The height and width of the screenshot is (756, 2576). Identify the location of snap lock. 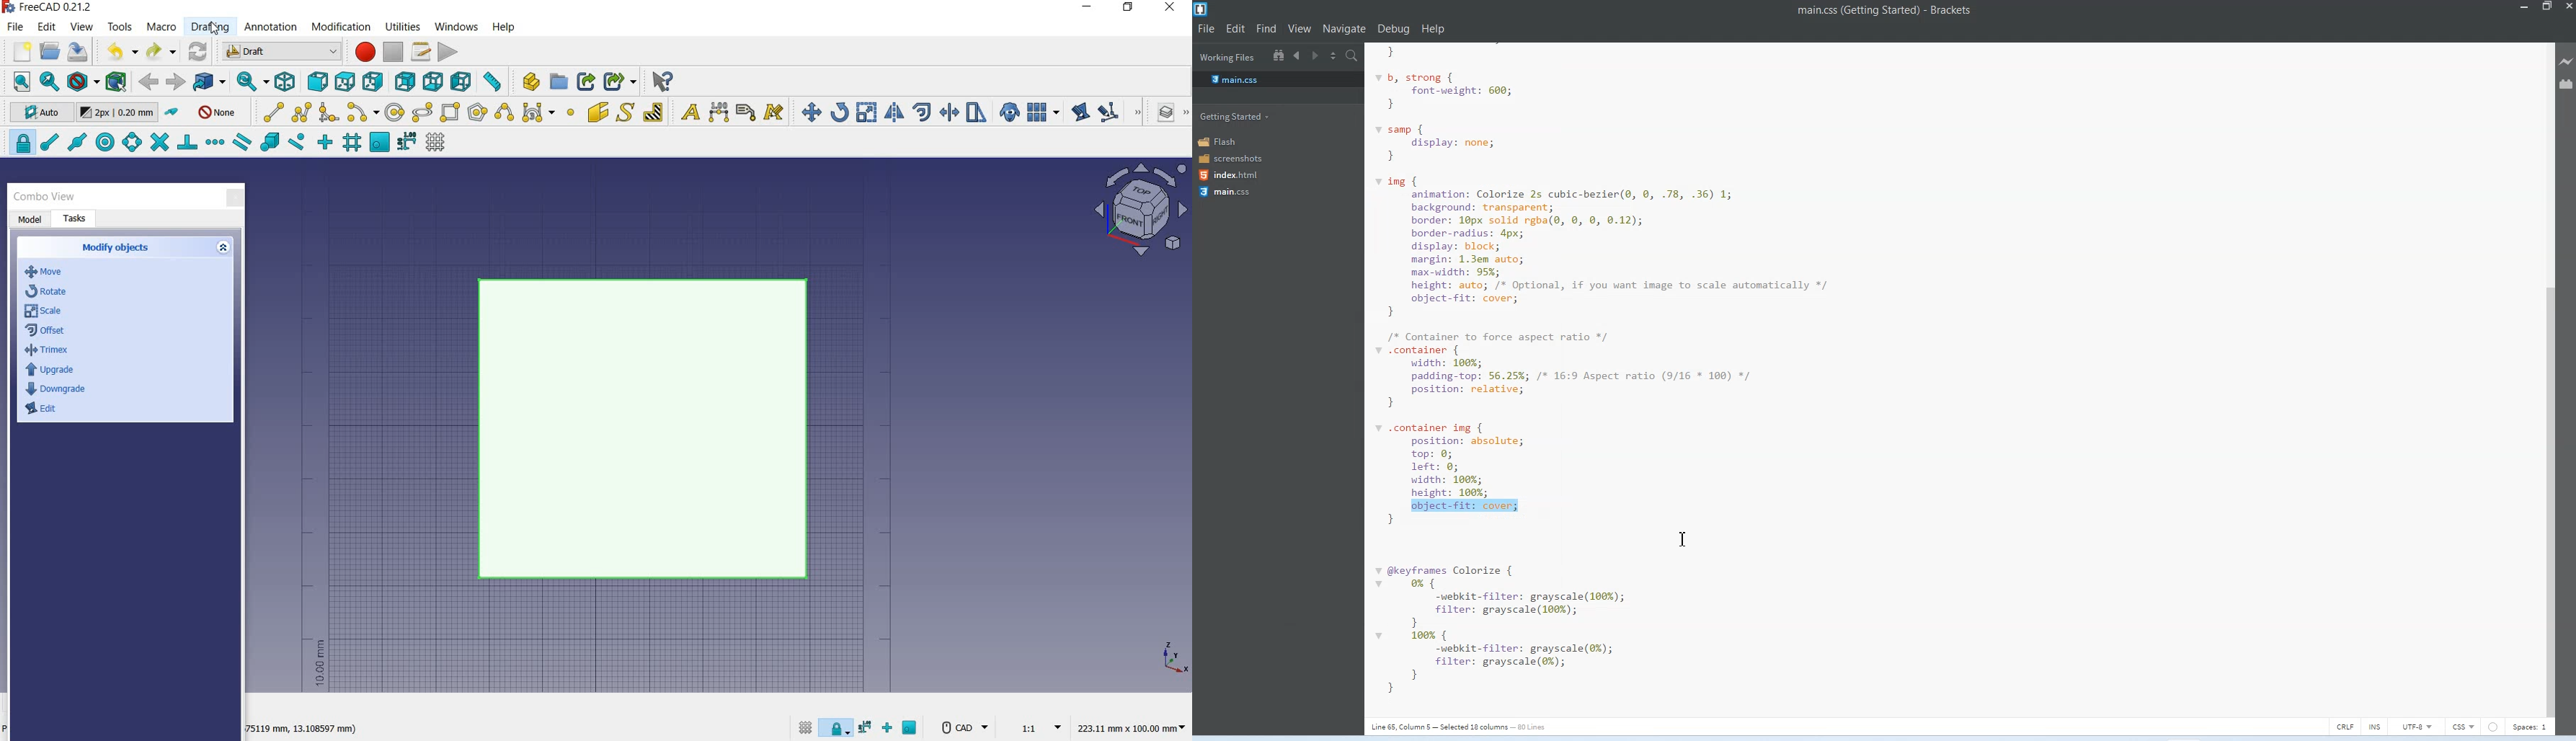
(837, 725).